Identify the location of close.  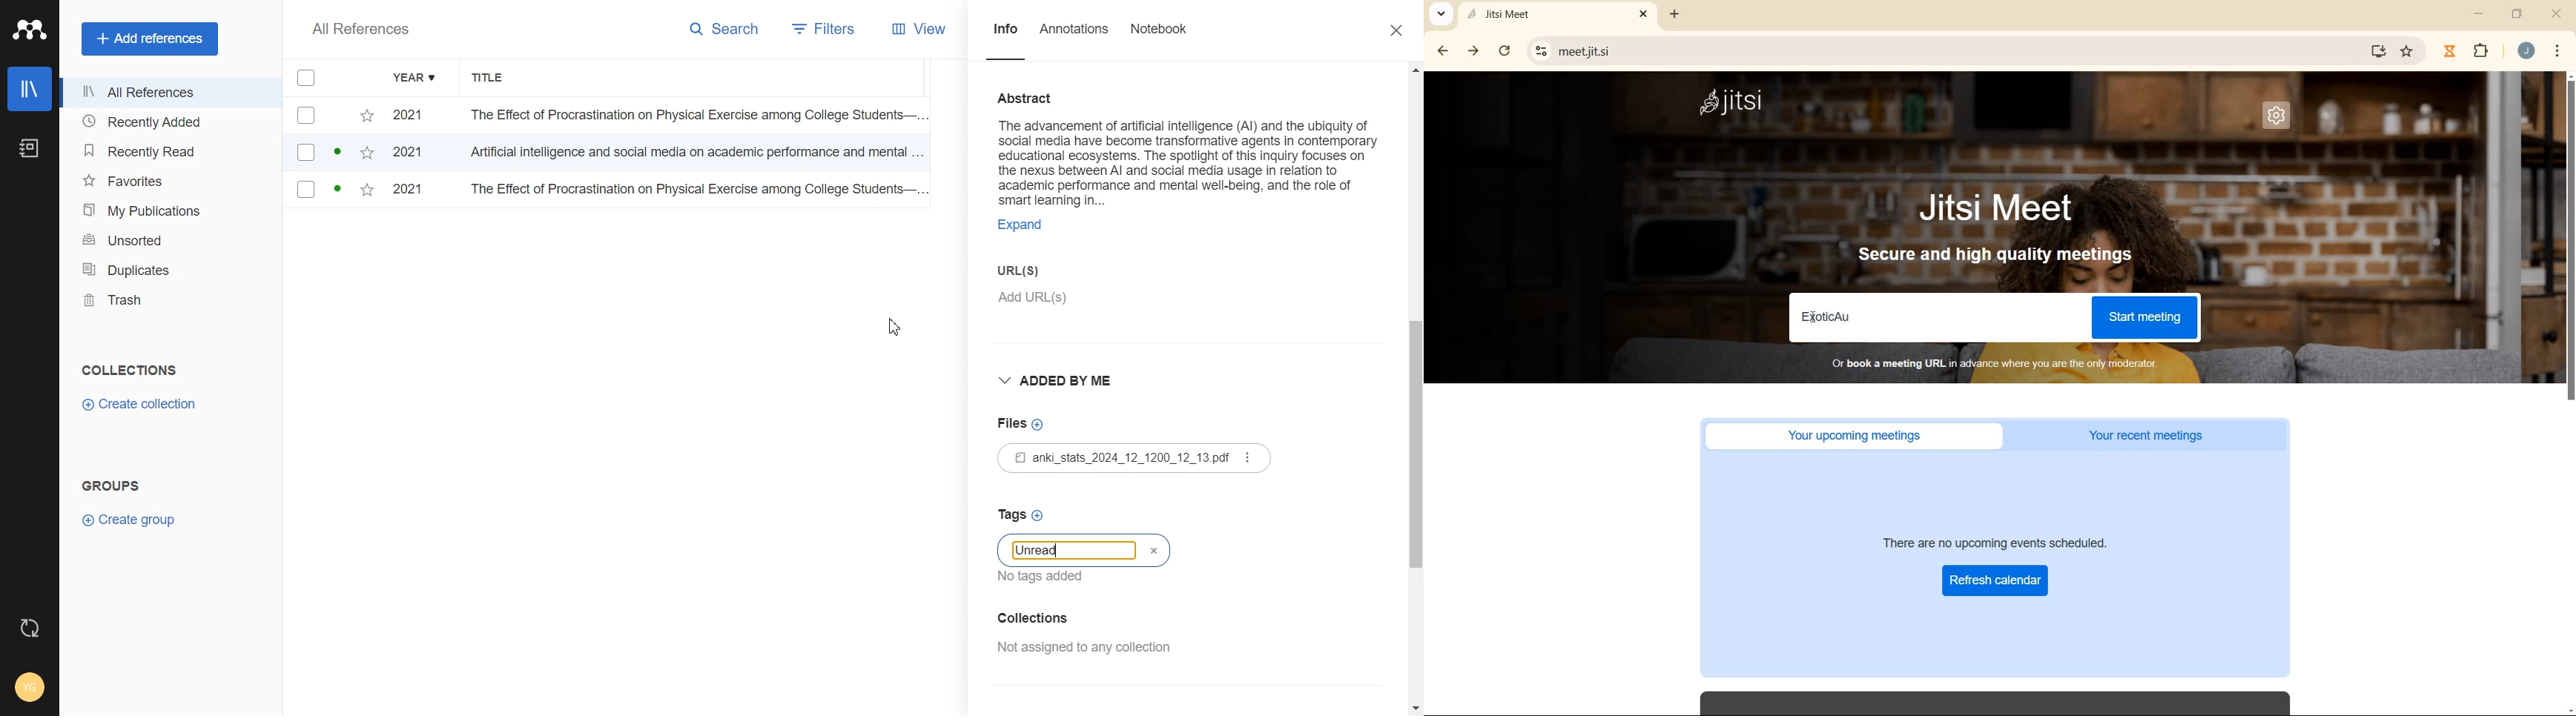
(2557, 16).